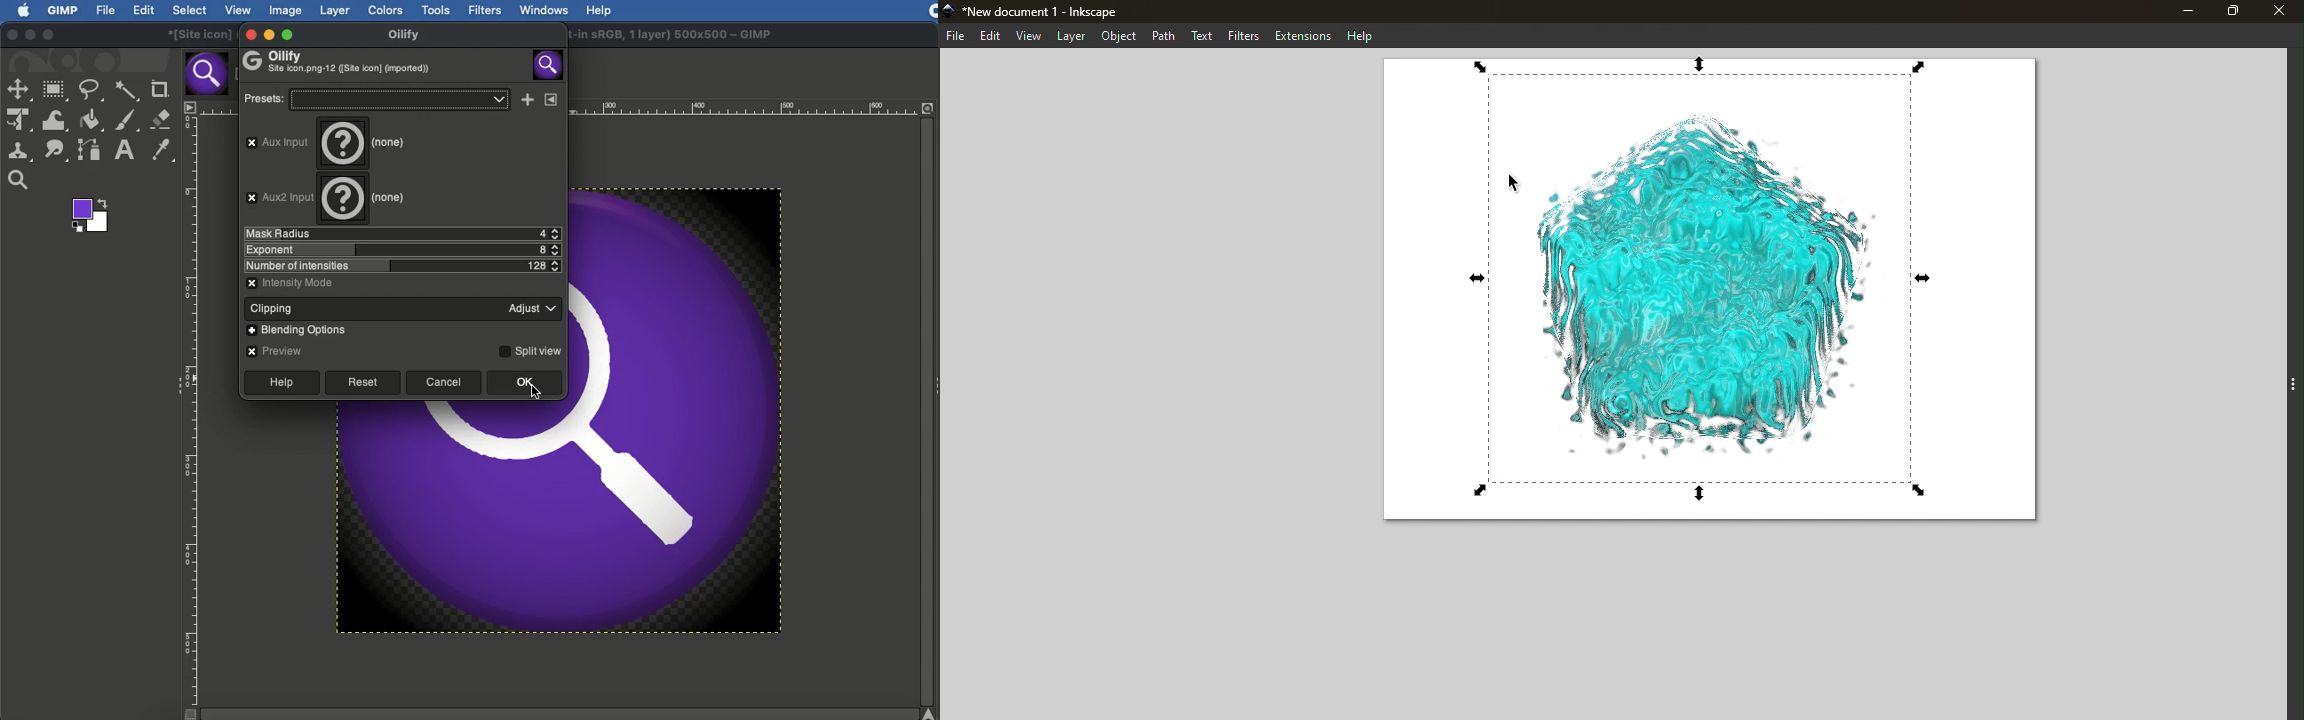 This screenshot has width=2324, height=728. Describe the element at coordinates (388, 11) in the screenshot. I see `Colors` at that location.